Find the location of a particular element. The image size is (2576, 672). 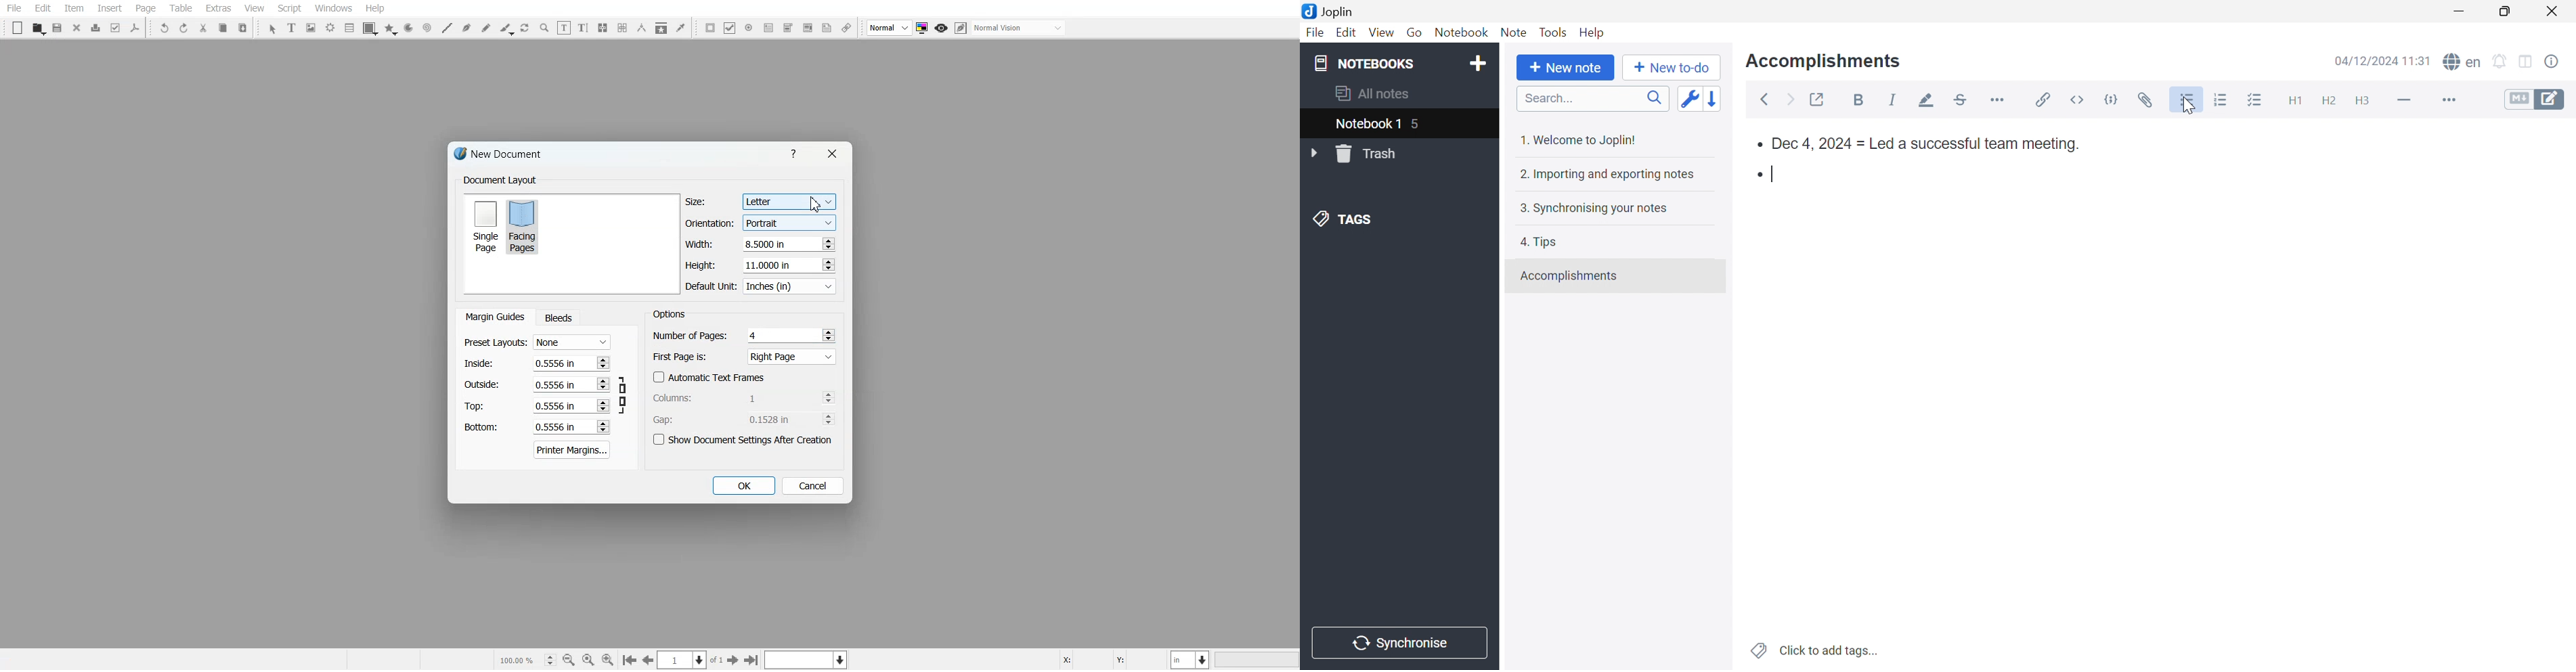

Polygon is located at coordinates (391, 29).